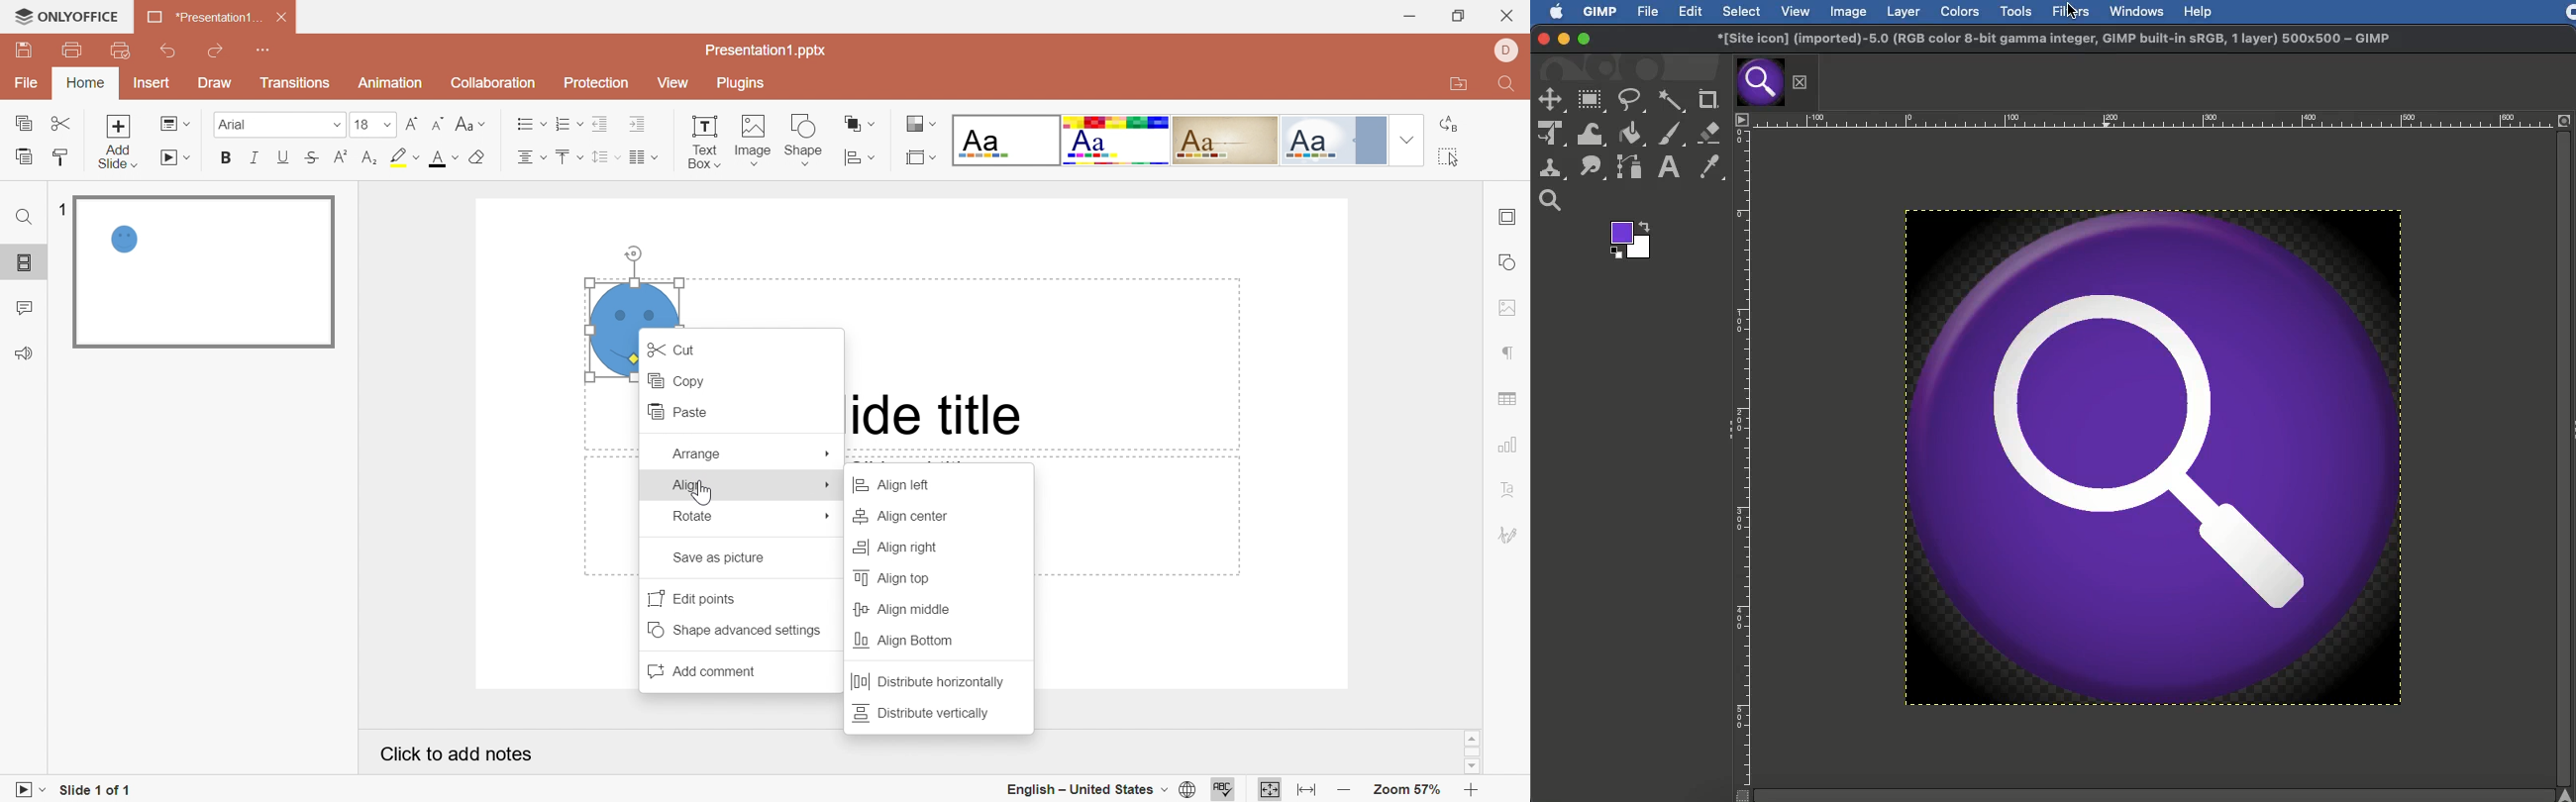 This screenshot has width=2576, height=812. What do you see at coordinates (1333, 141) in the screenshot?
I see `Official` at bounding box center [1333, 141].